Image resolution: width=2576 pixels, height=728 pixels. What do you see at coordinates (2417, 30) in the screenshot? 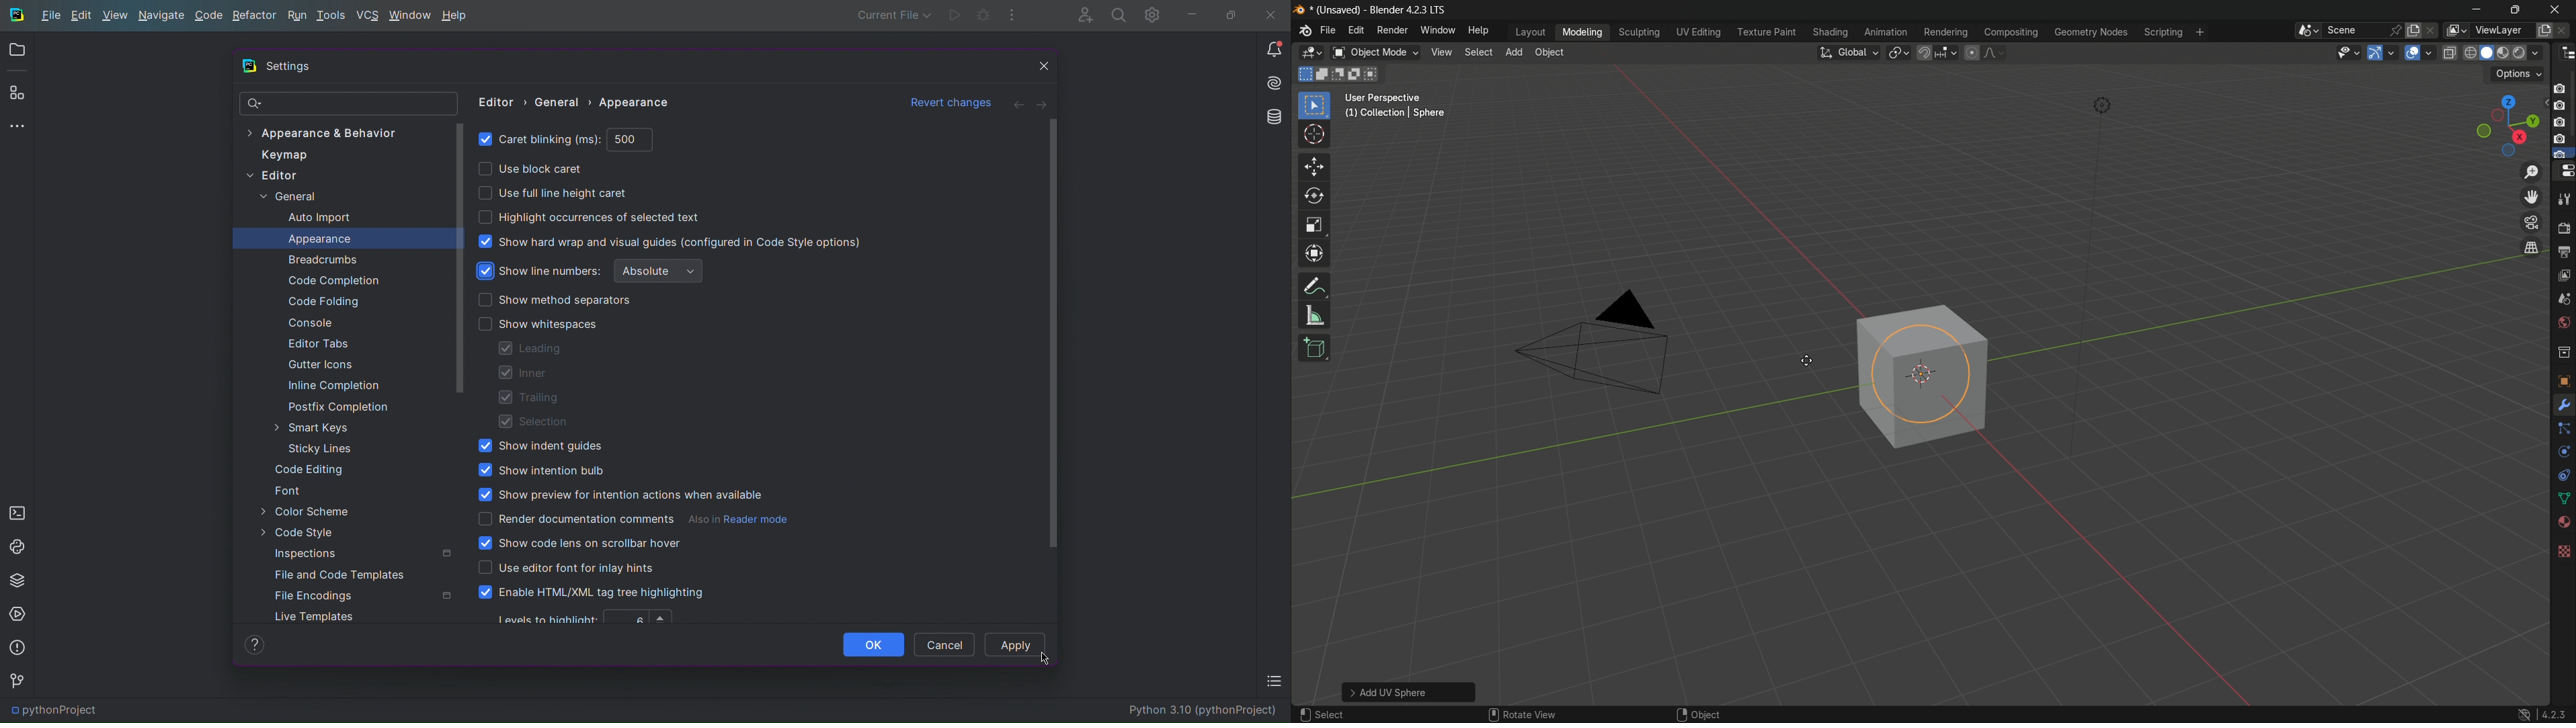
I see `new scene` at bounding box center [2417, 30].